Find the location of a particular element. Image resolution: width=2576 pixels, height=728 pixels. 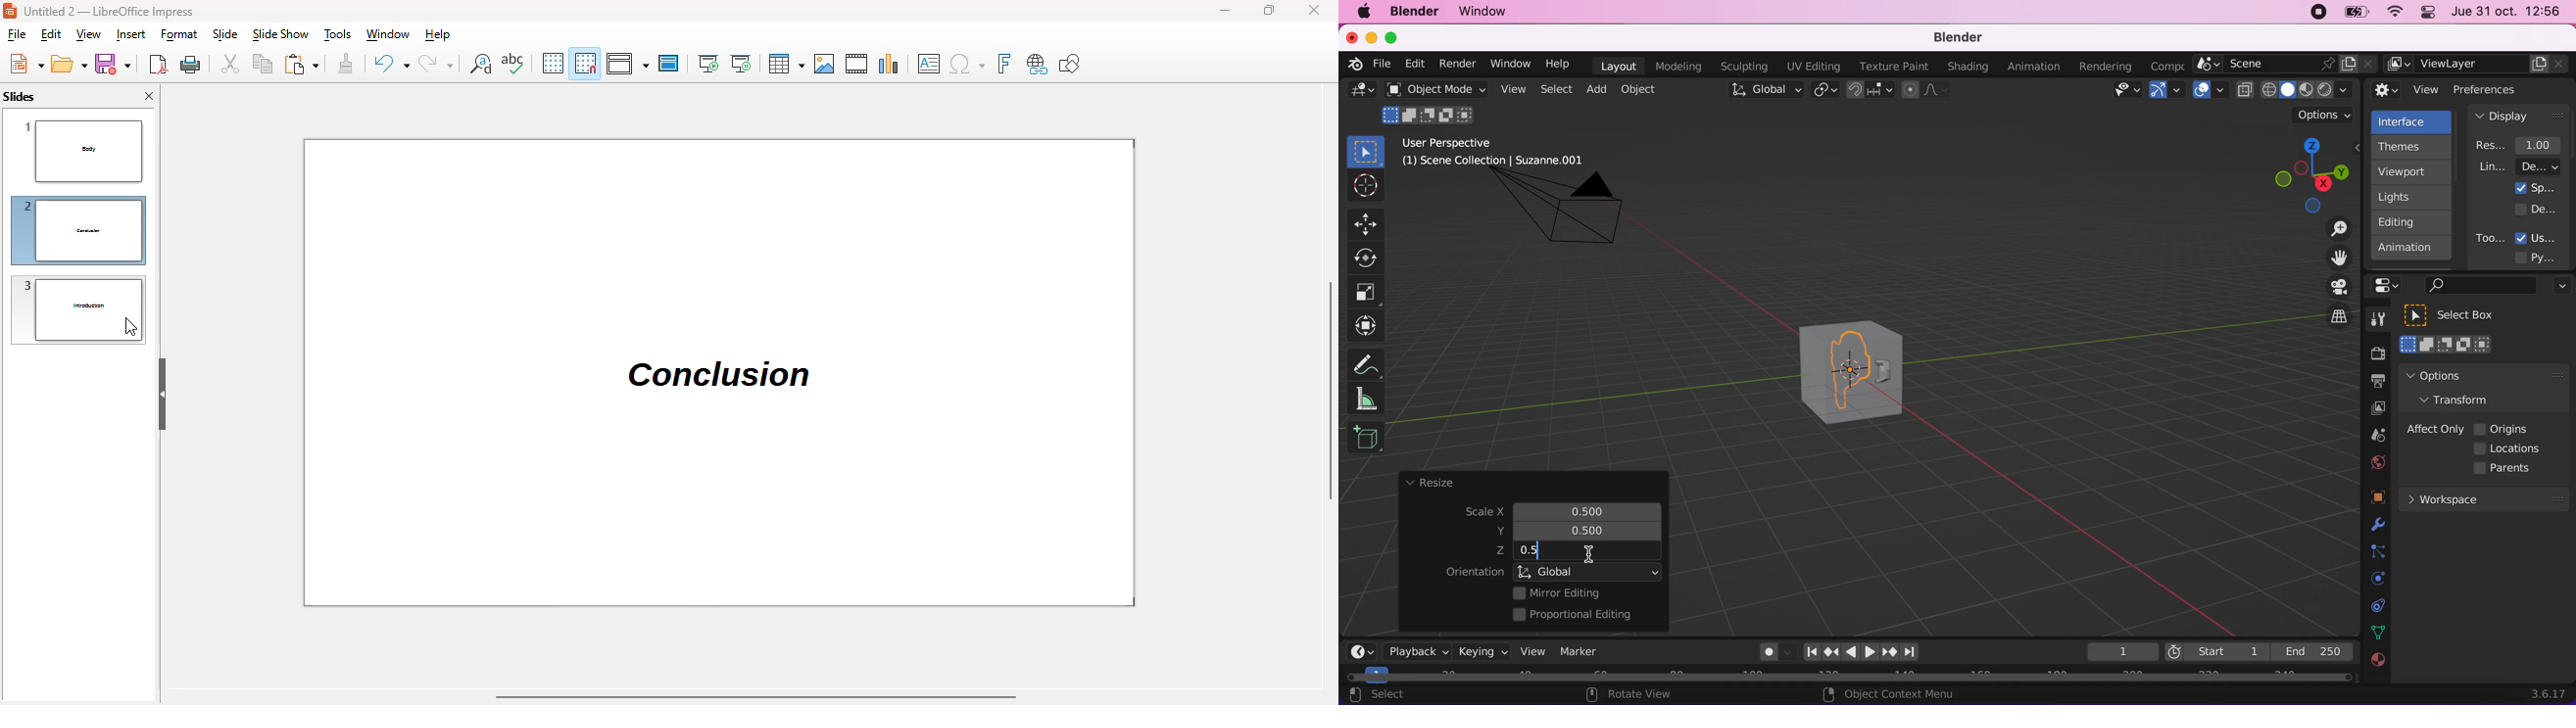

horizontal scroll bar is located at coordinates (1849, 677).